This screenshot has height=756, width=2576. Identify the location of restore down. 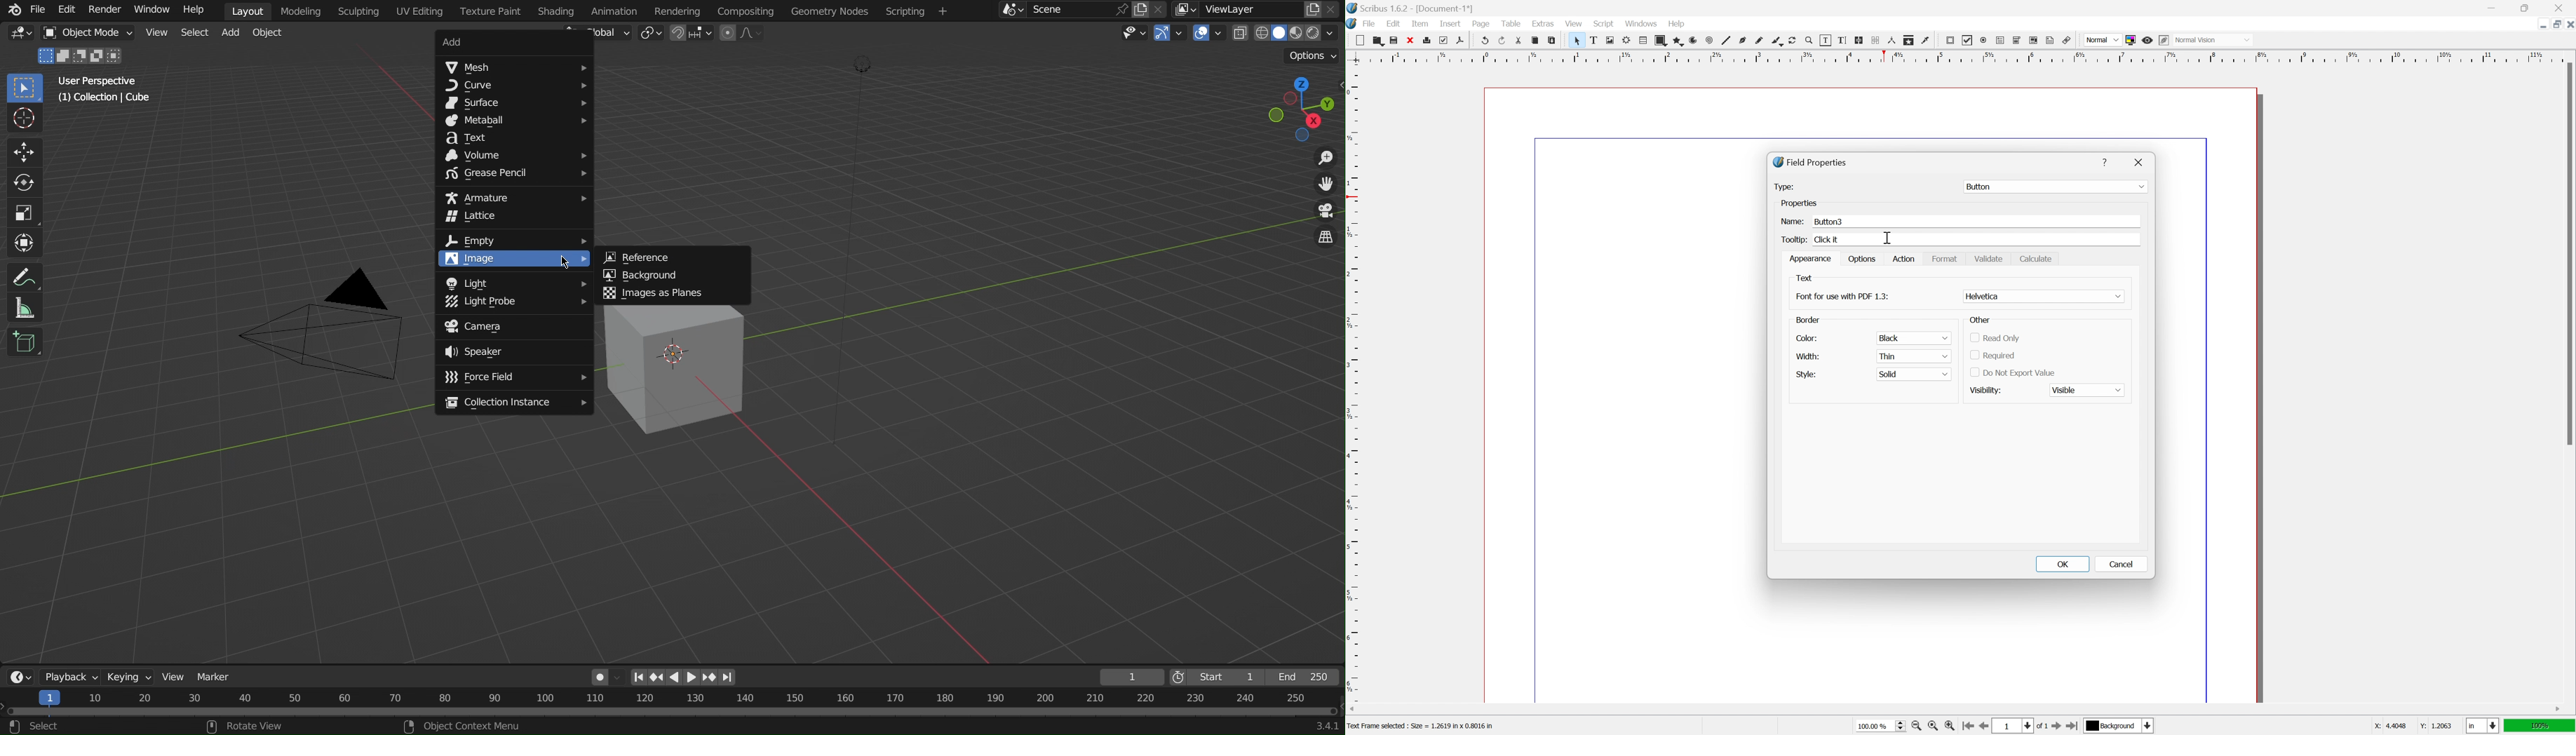
(2554, 24).